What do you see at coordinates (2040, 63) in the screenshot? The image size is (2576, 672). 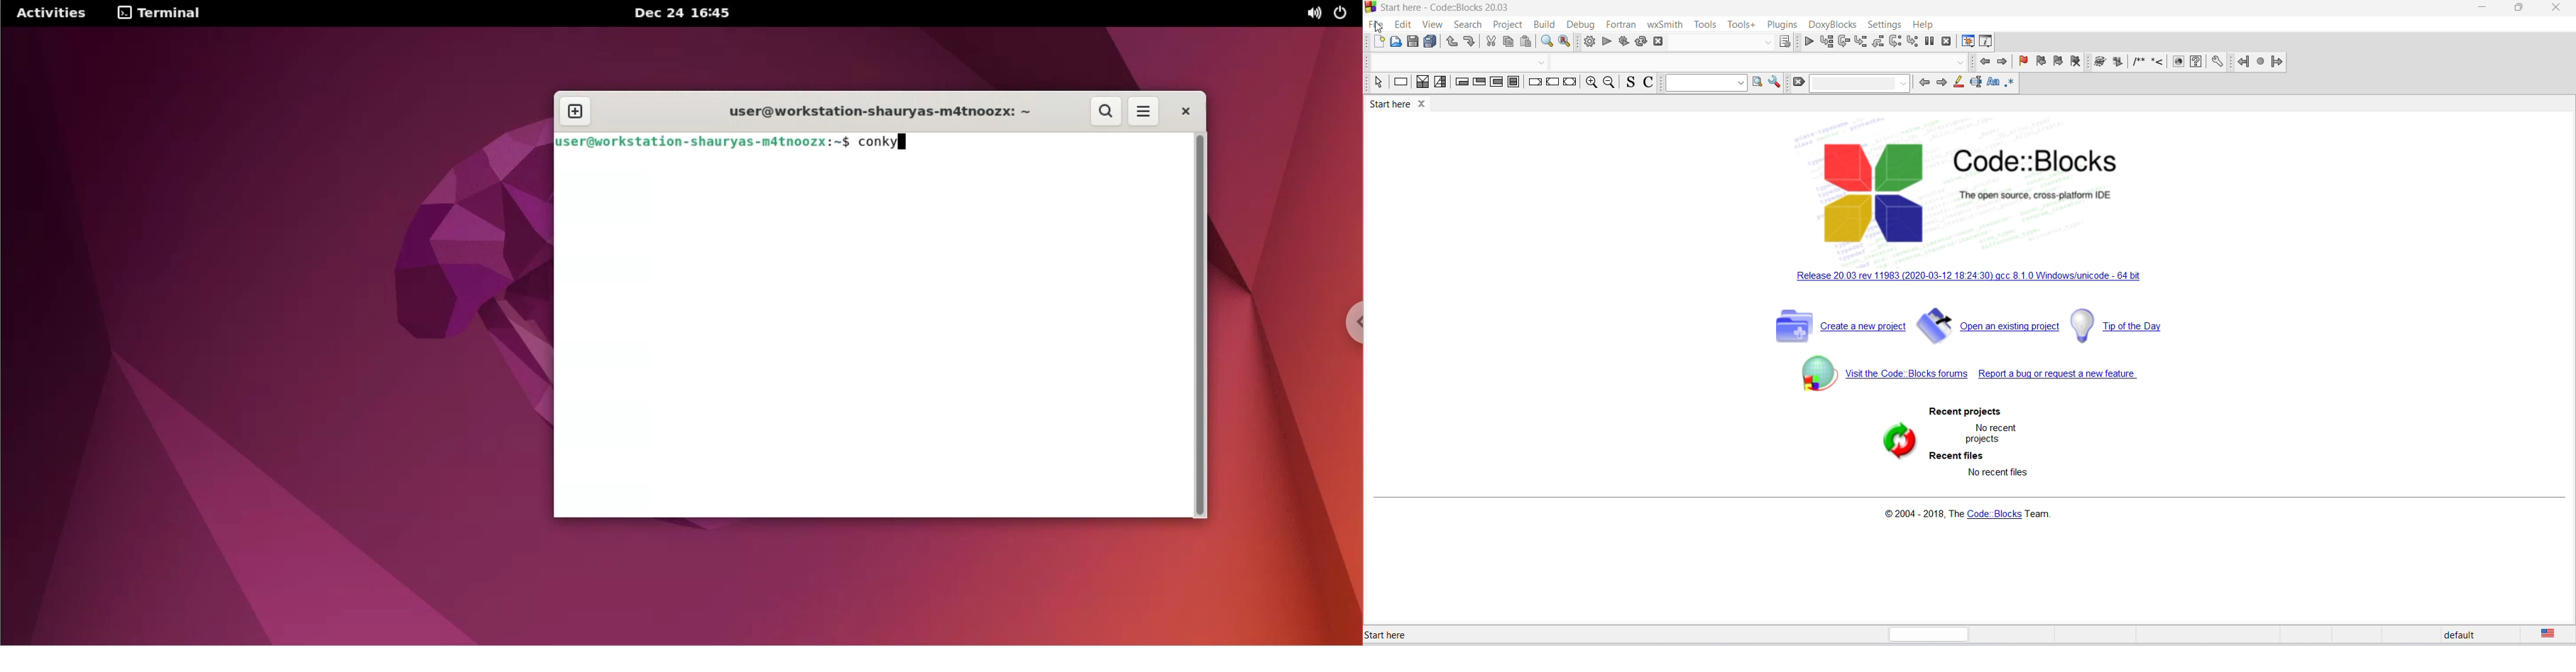 I see `previous bookmark` at bounding box center [2040, 63].